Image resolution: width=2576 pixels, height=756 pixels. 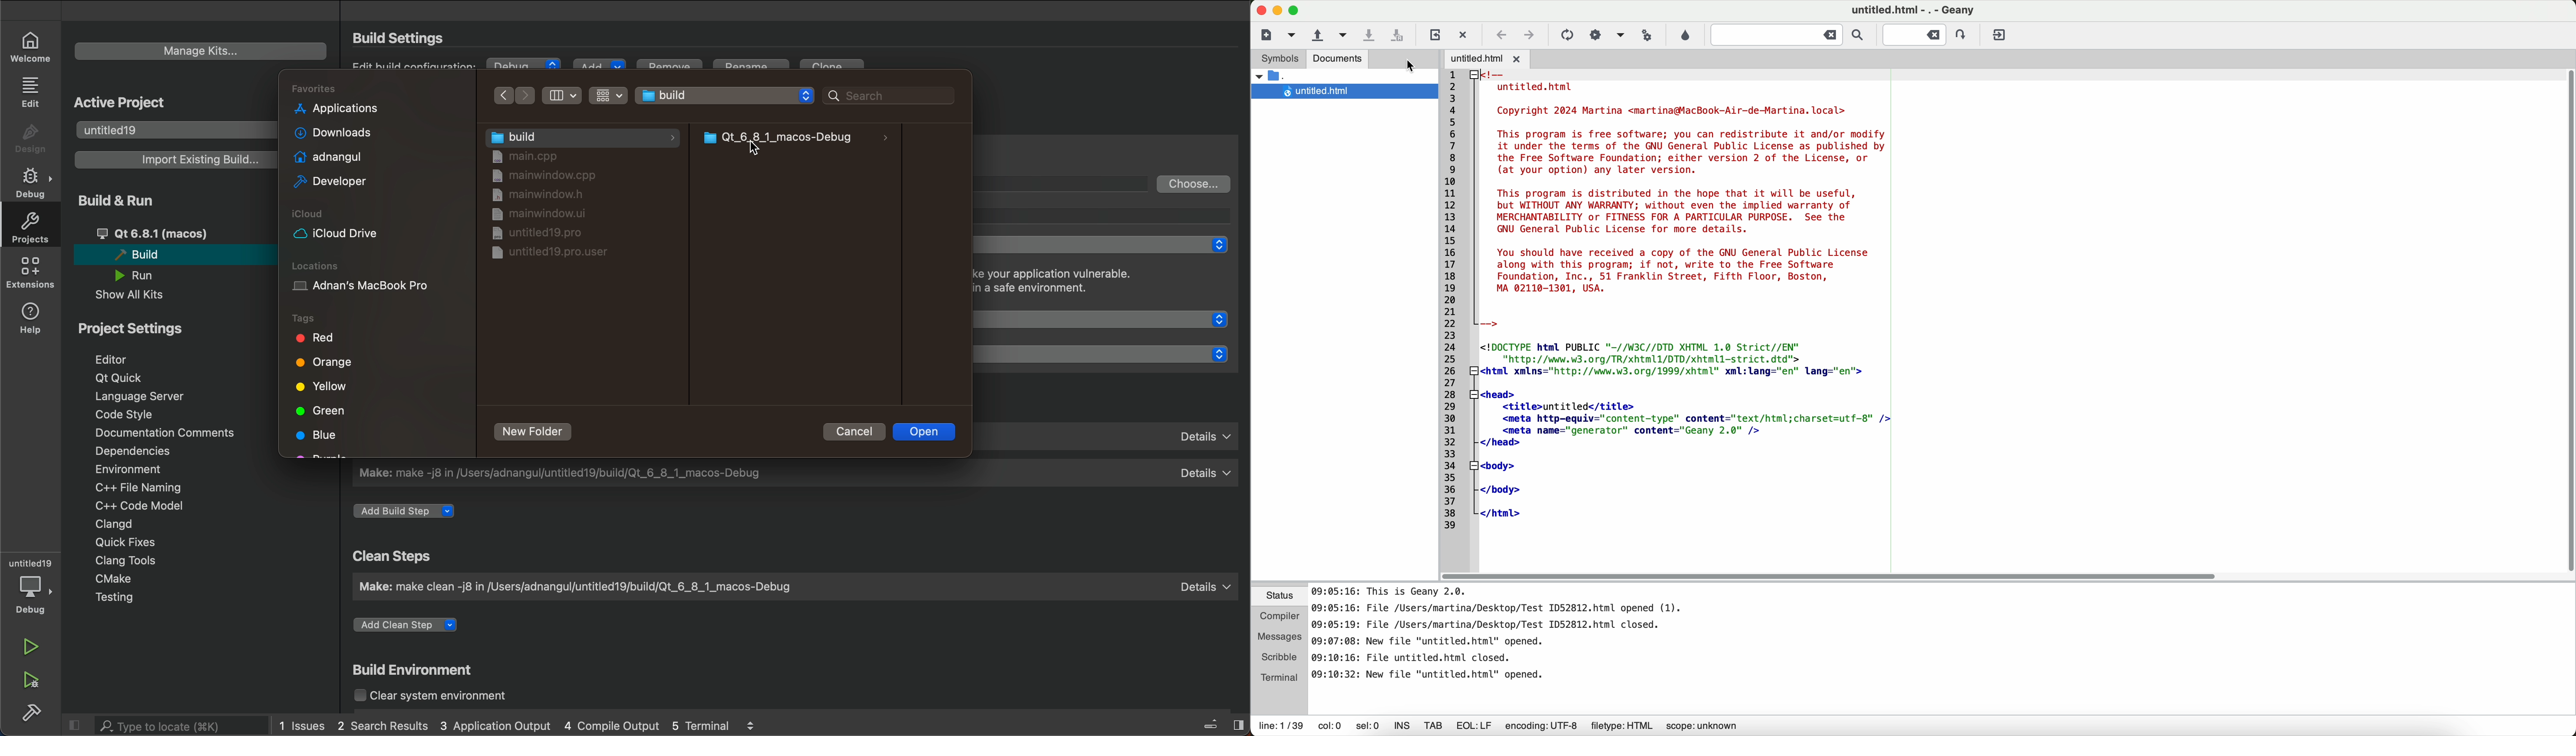 I want to click on navigate foward, so click(x=1529, y=34).